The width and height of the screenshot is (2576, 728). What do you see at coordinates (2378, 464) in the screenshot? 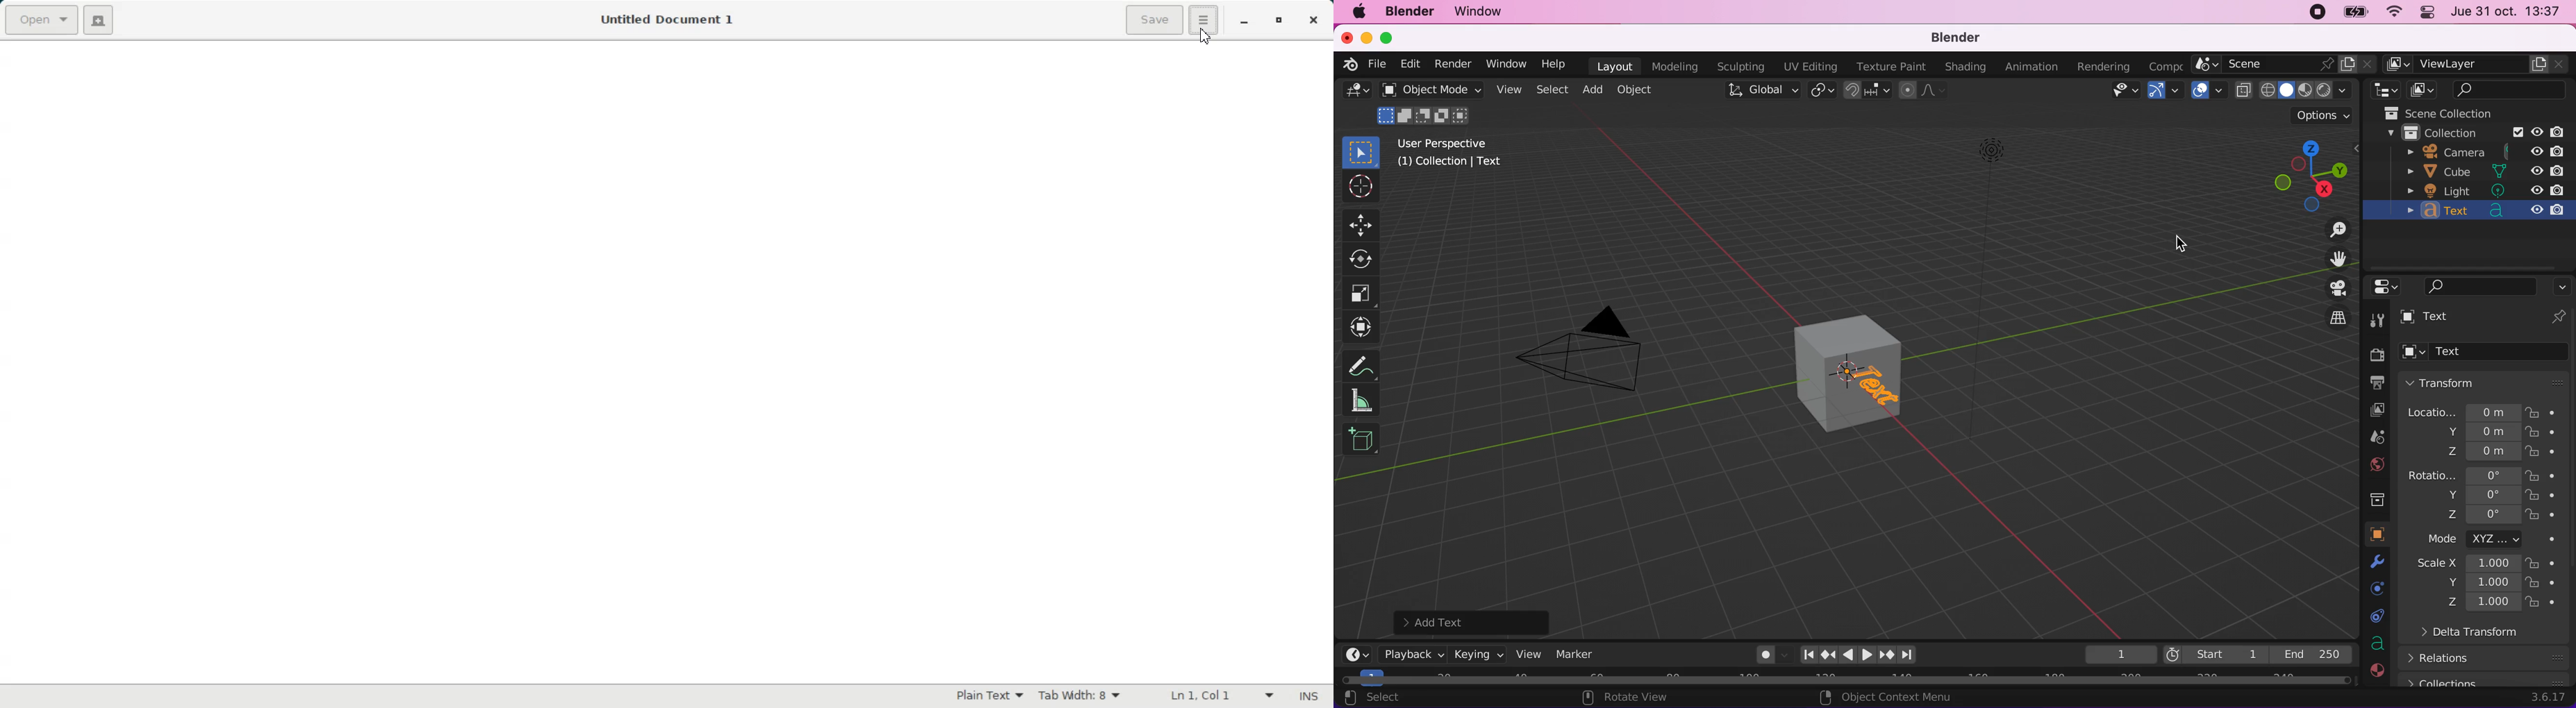
I see `world` at bounding box center [2378, 464].